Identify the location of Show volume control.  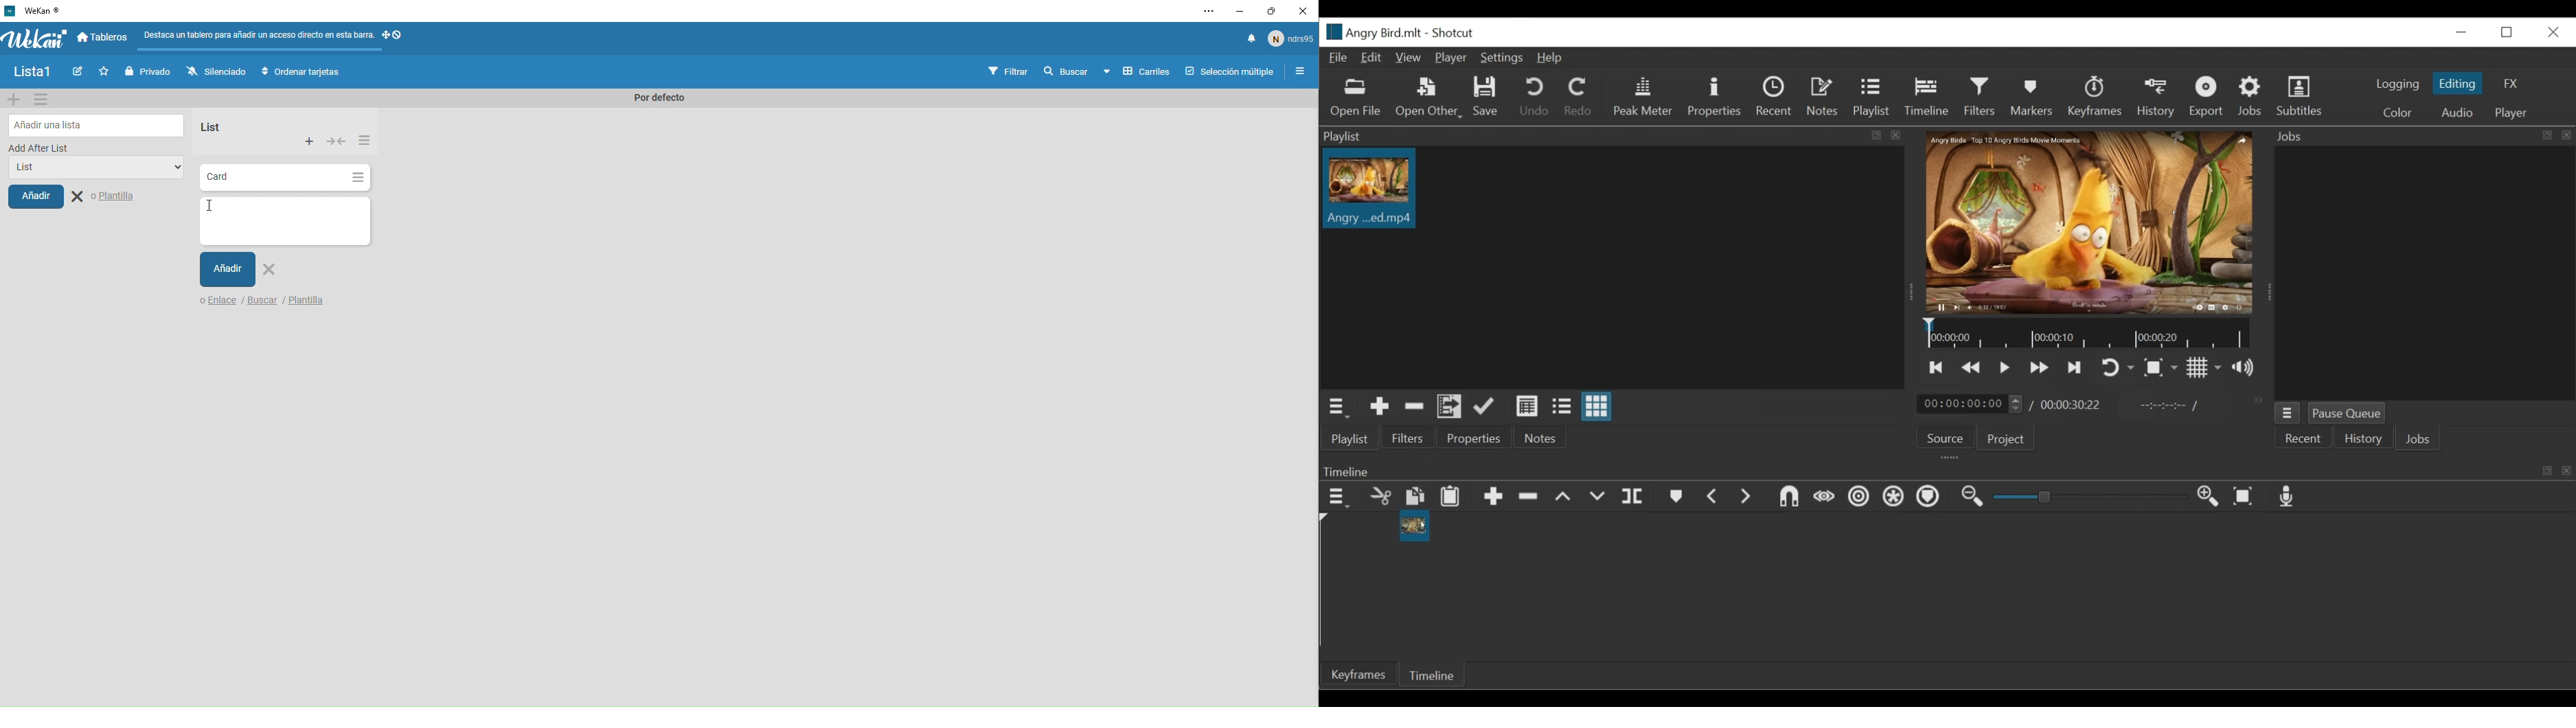
(2241, 366).